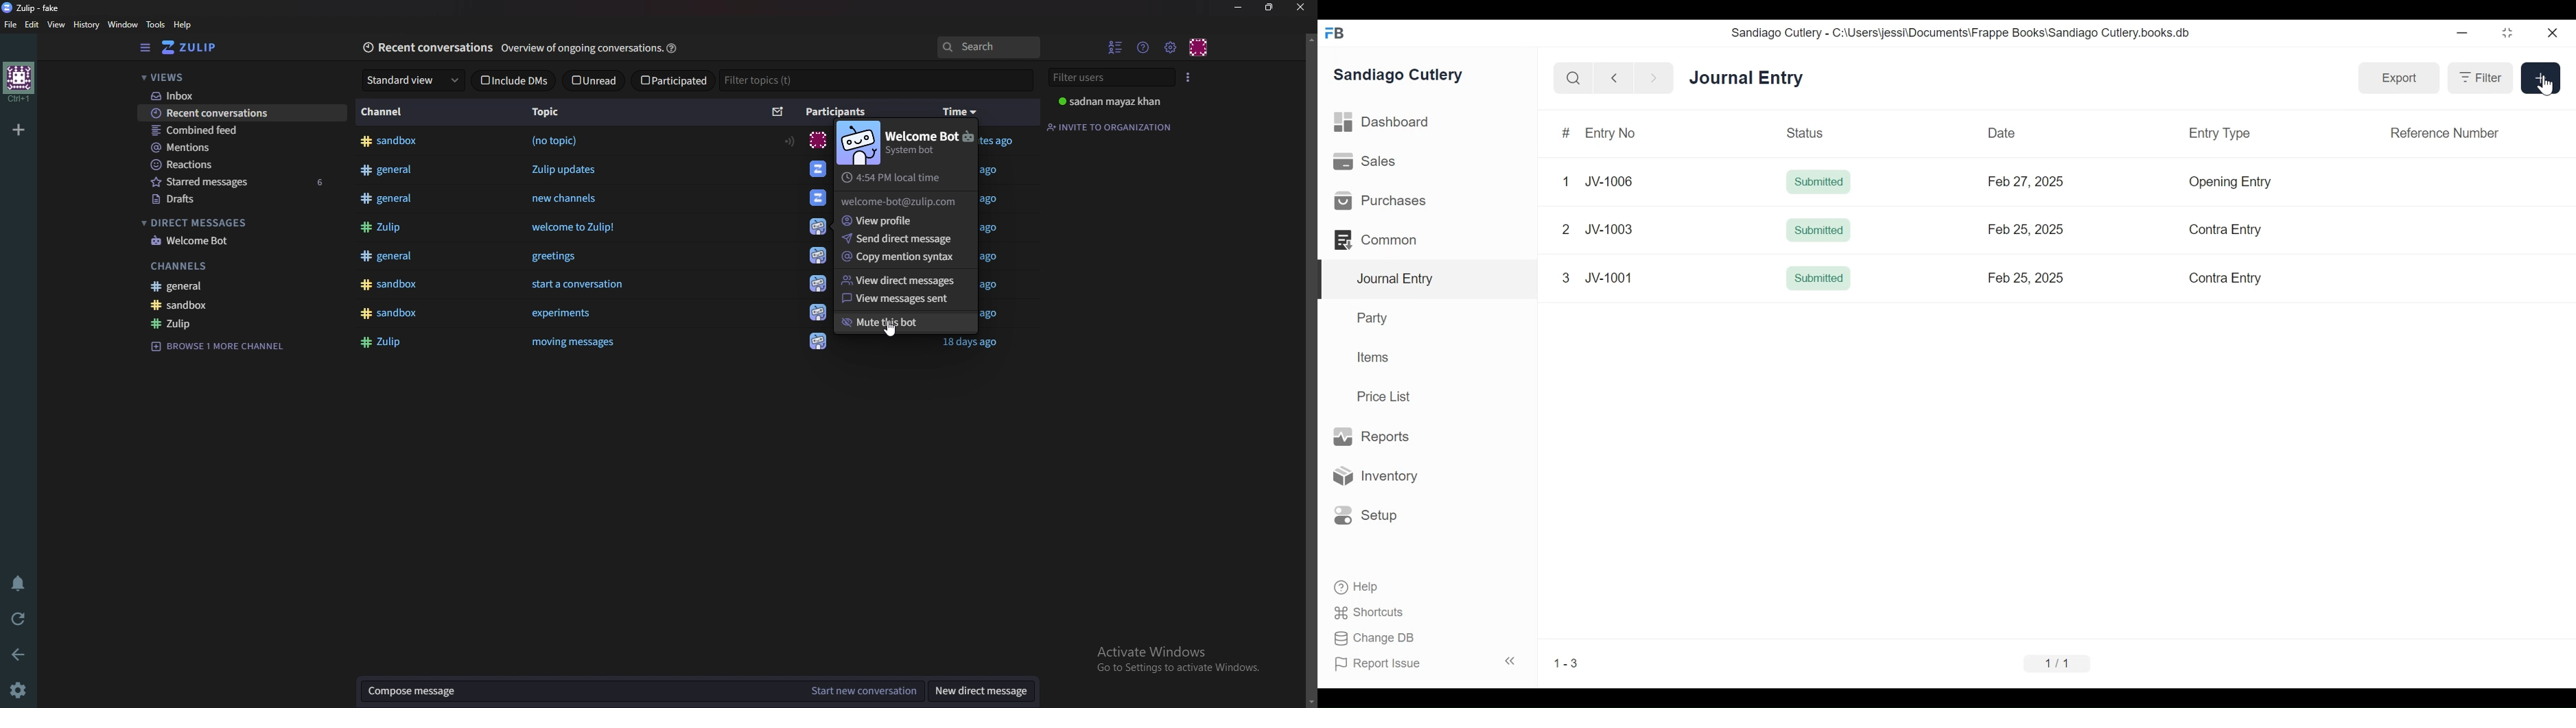  I want to click on 2, so click(1565, 230).